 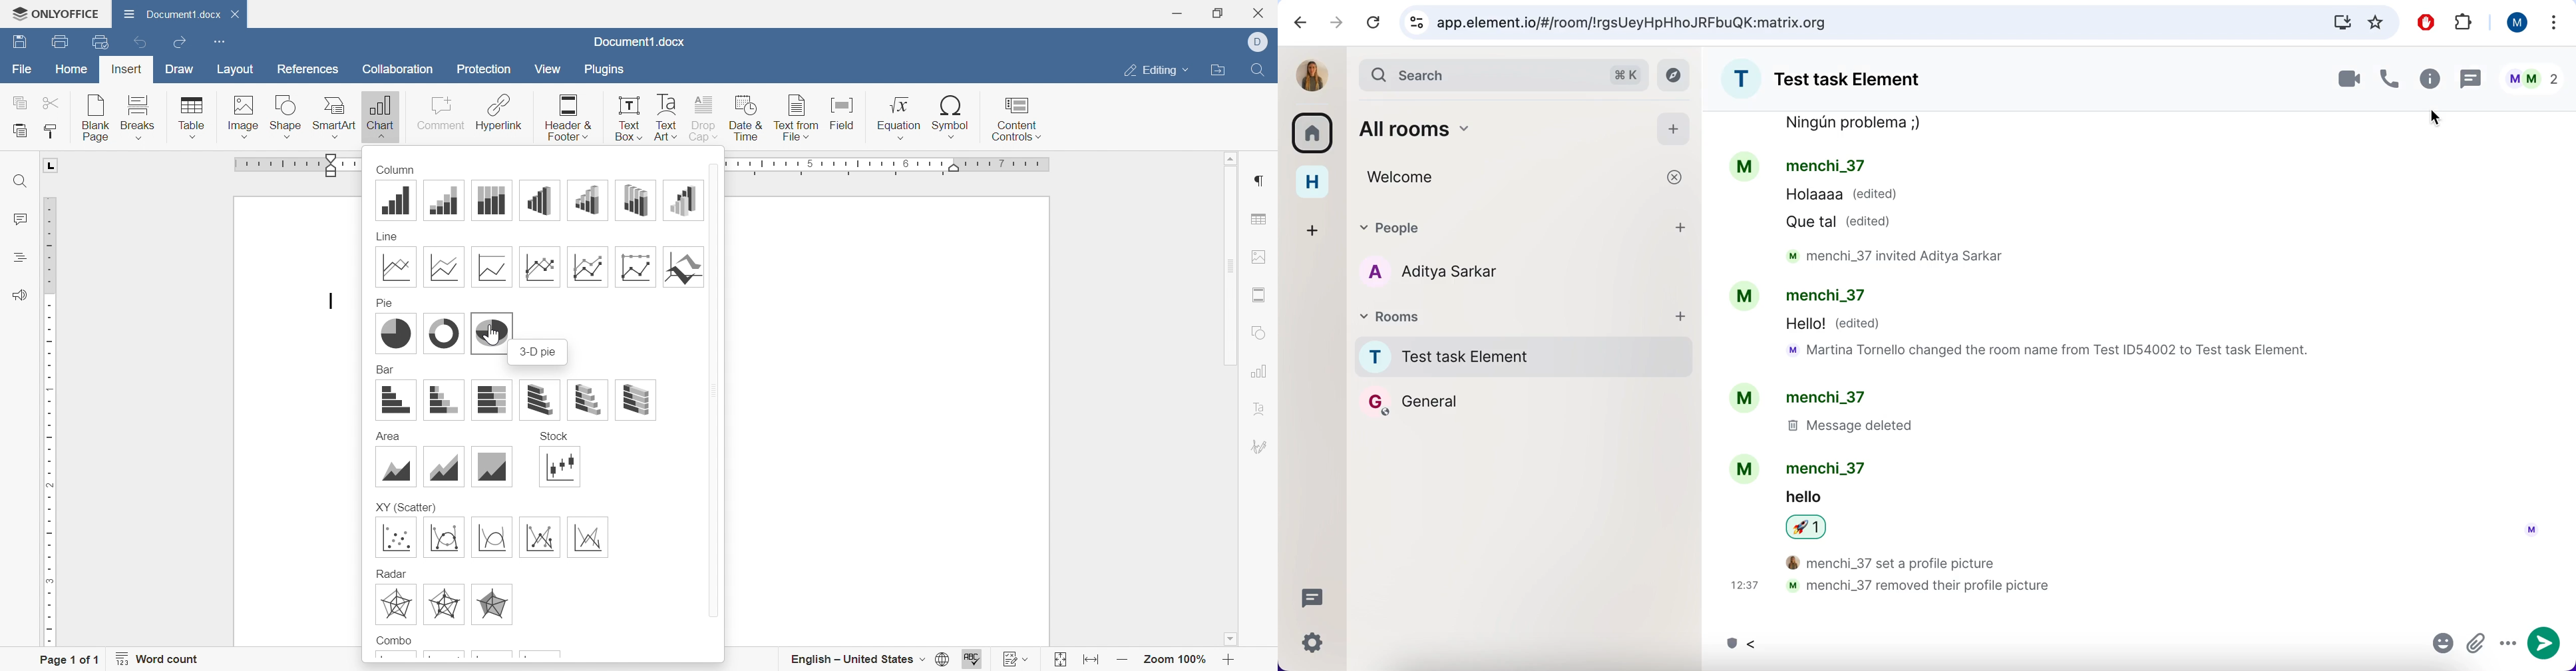 What do you see at coordinates (1336, 24) in the screenshot?
I see `forward` at bounding box center [1336, 24].